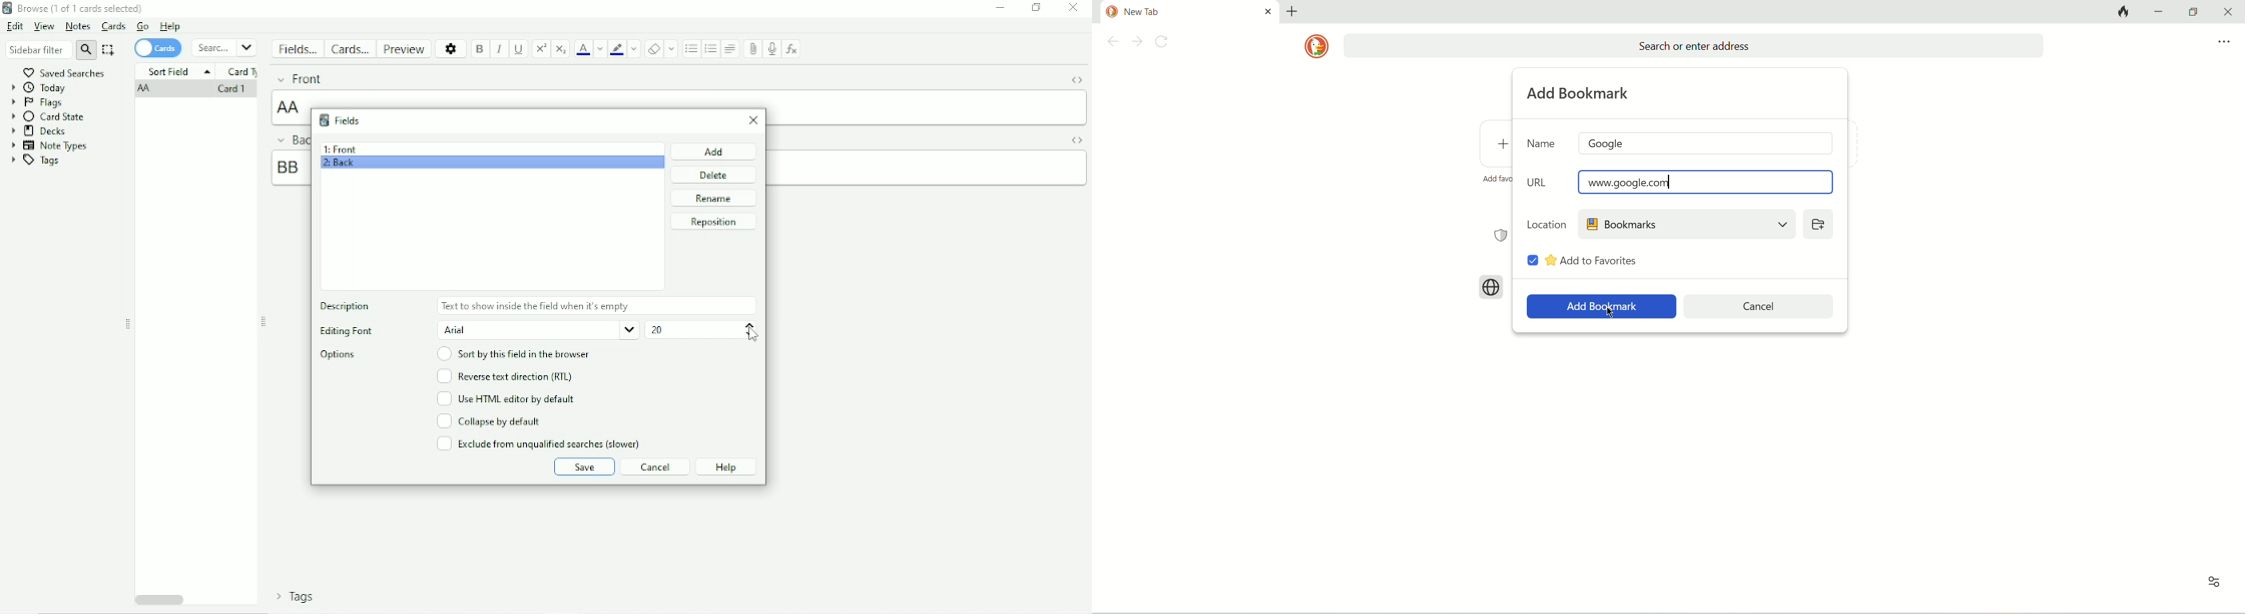 The image size is (2268, 616). Describe the element at coordinates (538, 330) in the screenshot. I see `Arial` at that location.